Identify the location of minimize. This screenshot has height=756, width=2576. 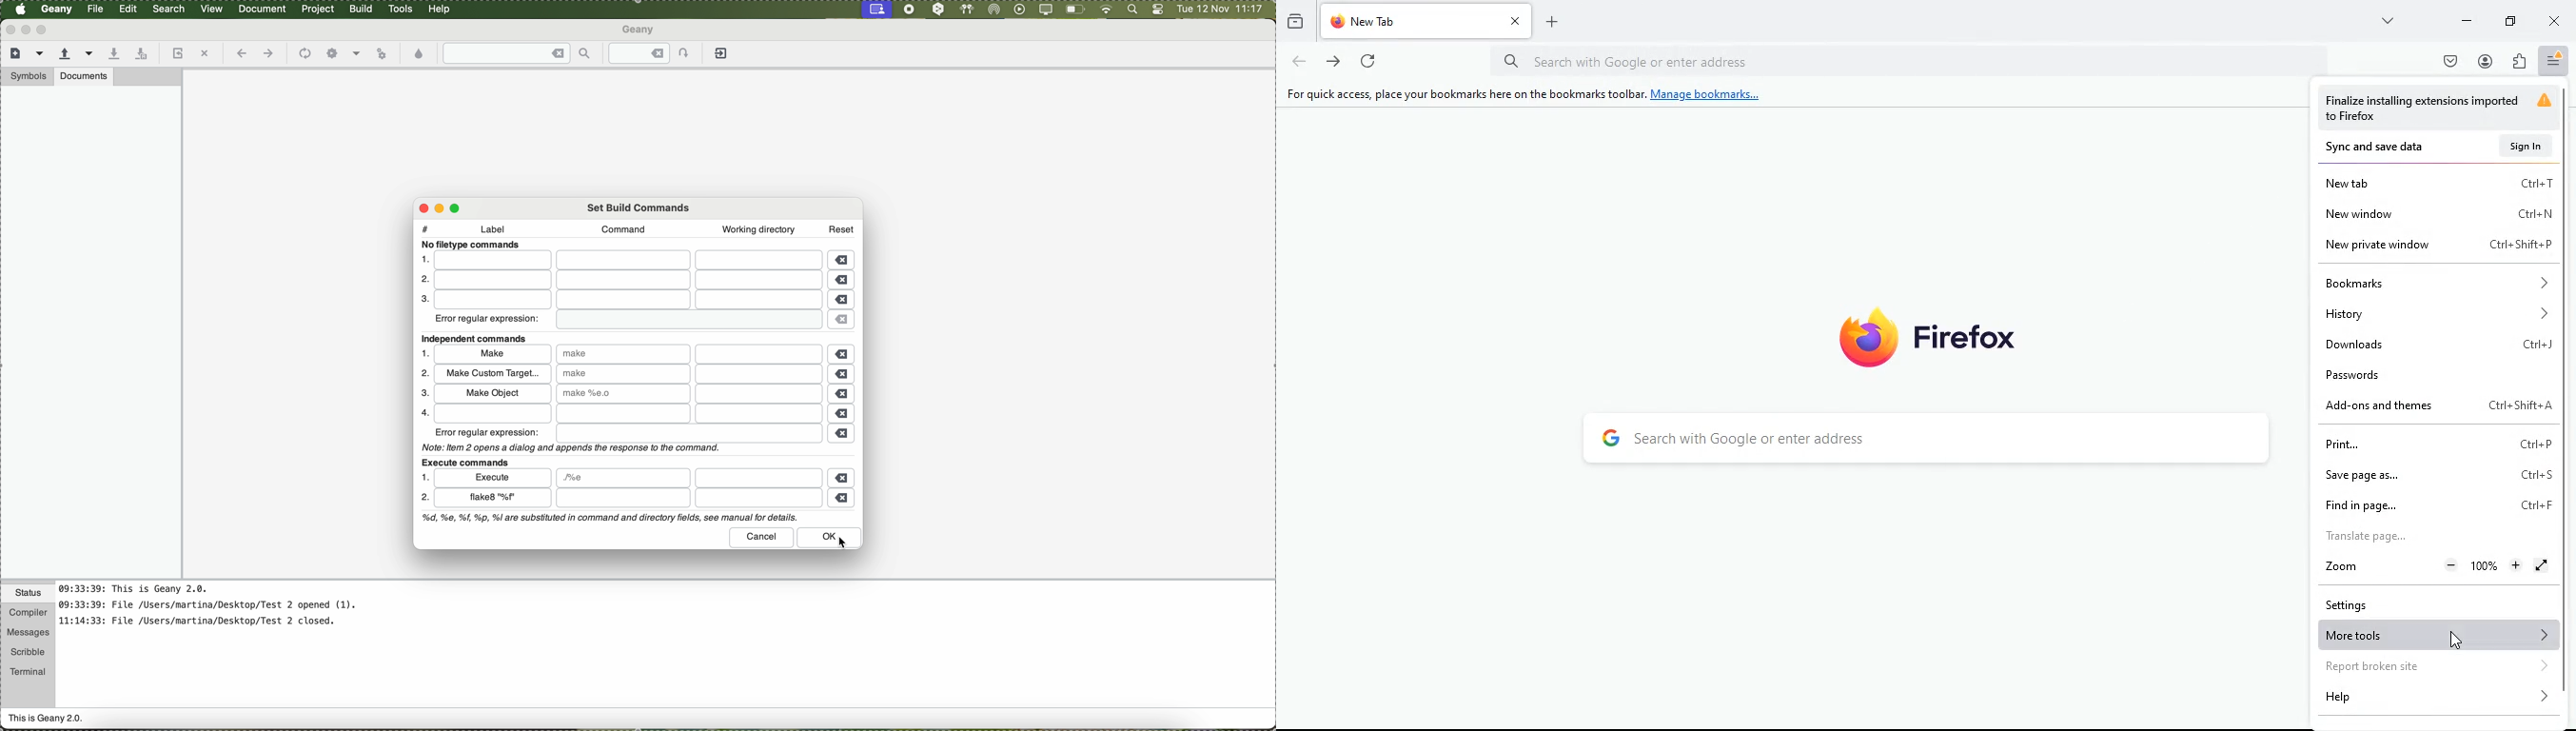
(2467, 19).